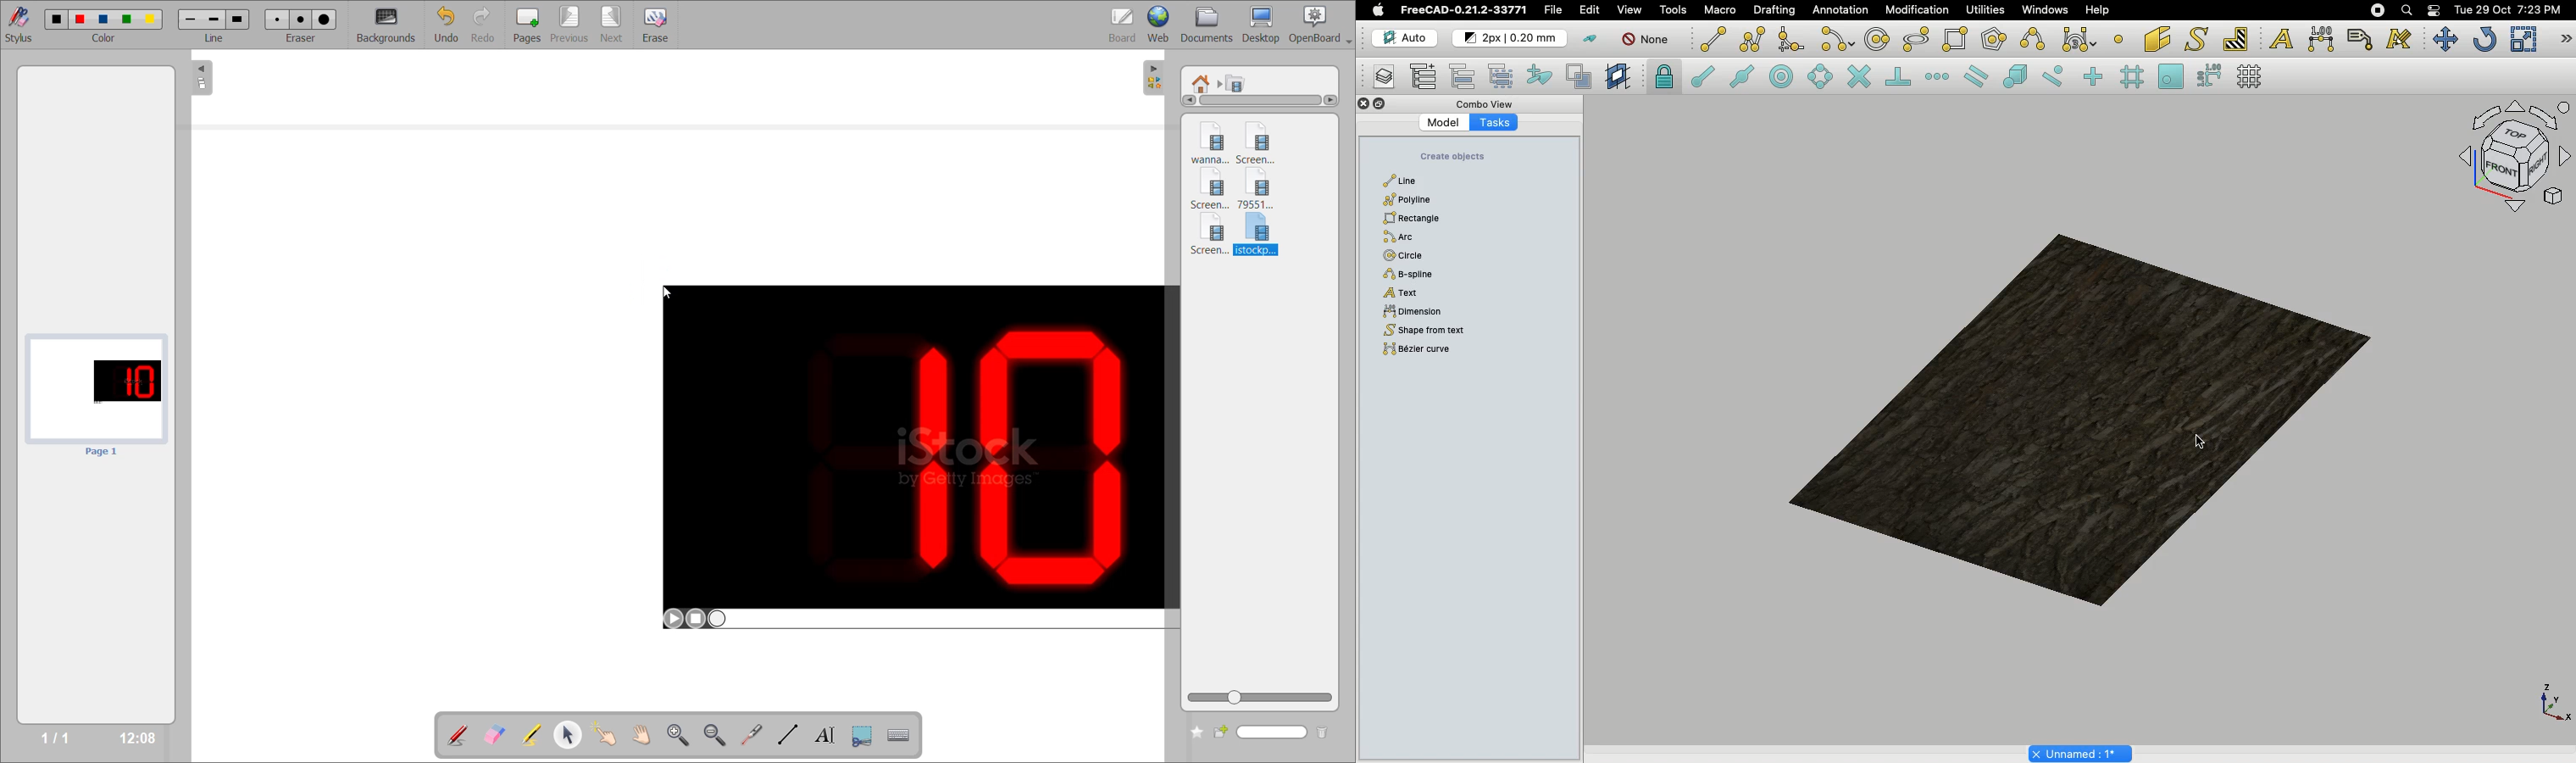  What do you see at coordinates (1541, 78) in the screenshot?
I see `Add to construction group` at bounding box center [1541, 78].